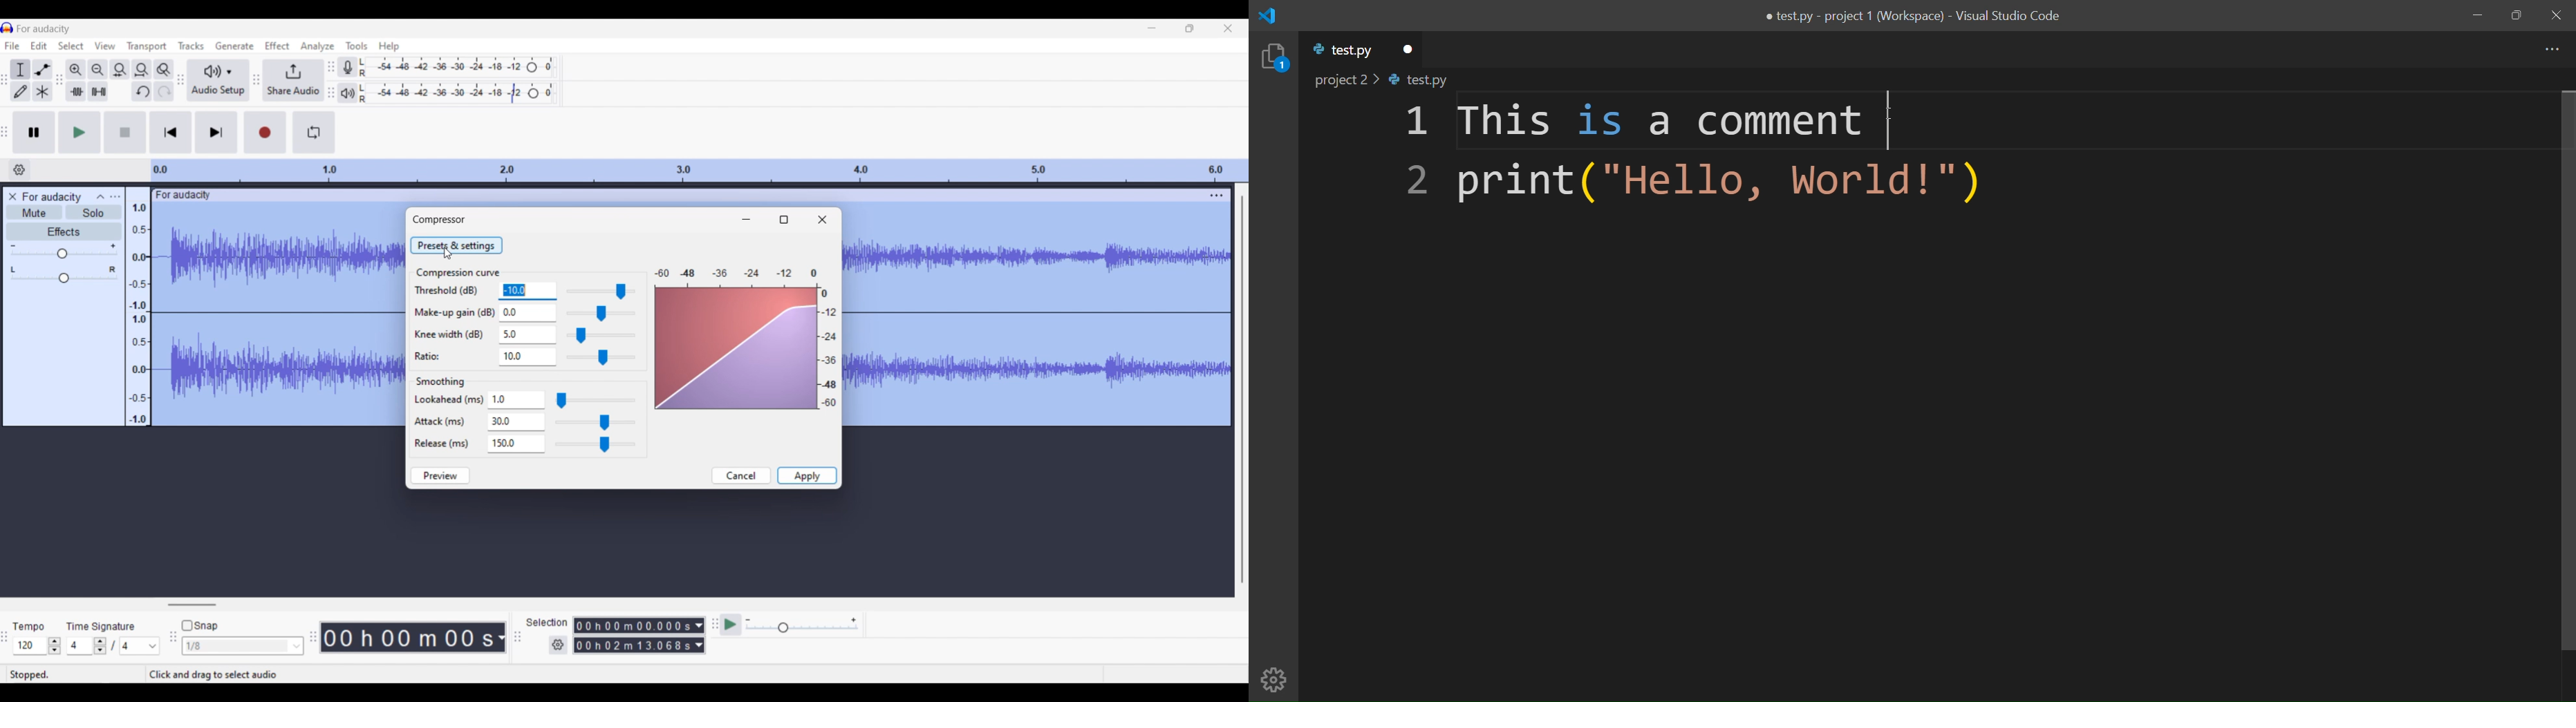  I want to click on Ratio slider, so click(601, 358).